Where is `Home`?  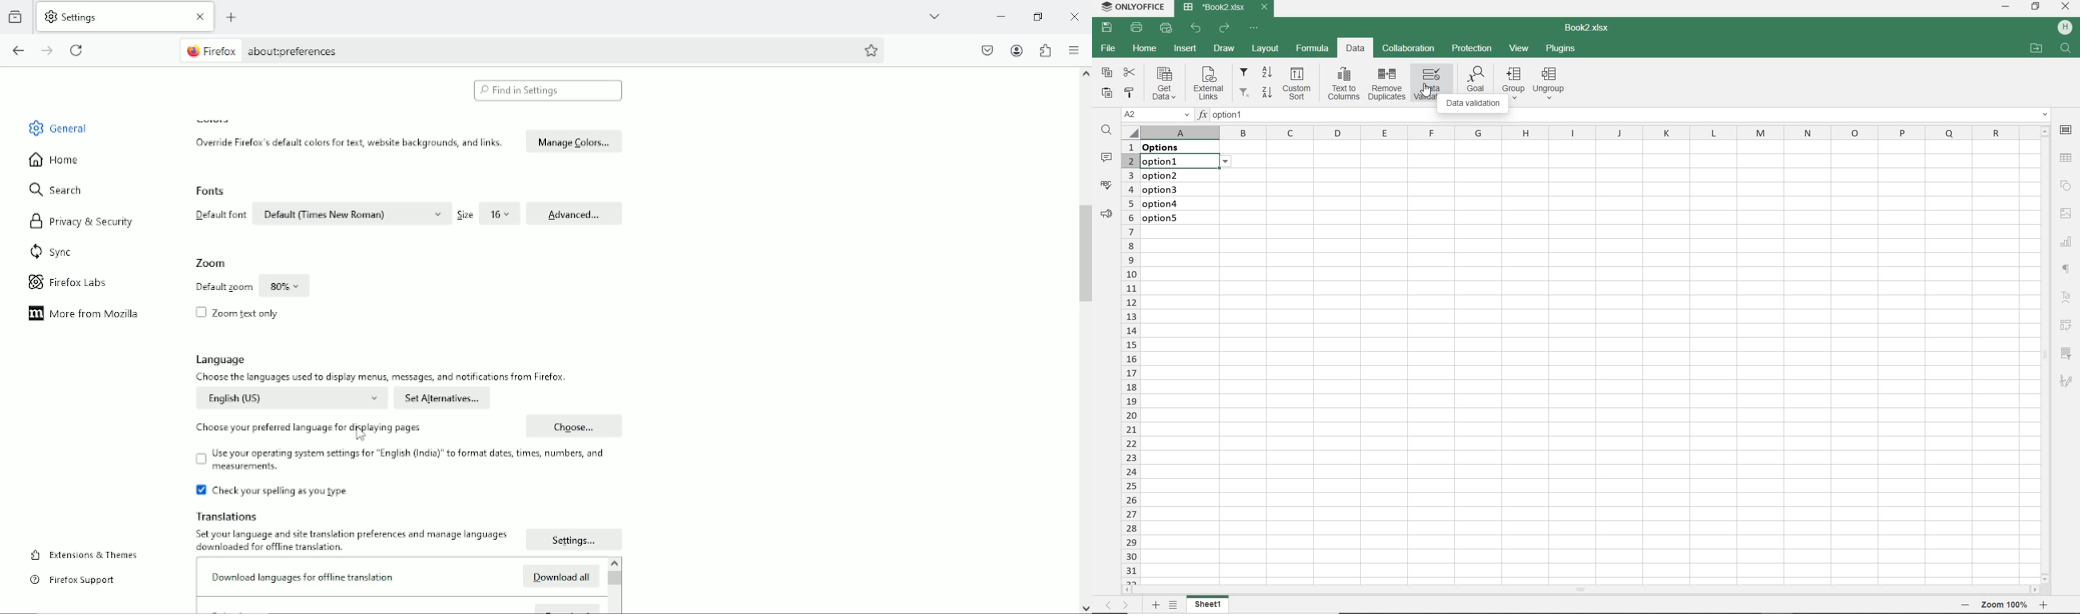
Home is located at coordinates (68, 163).